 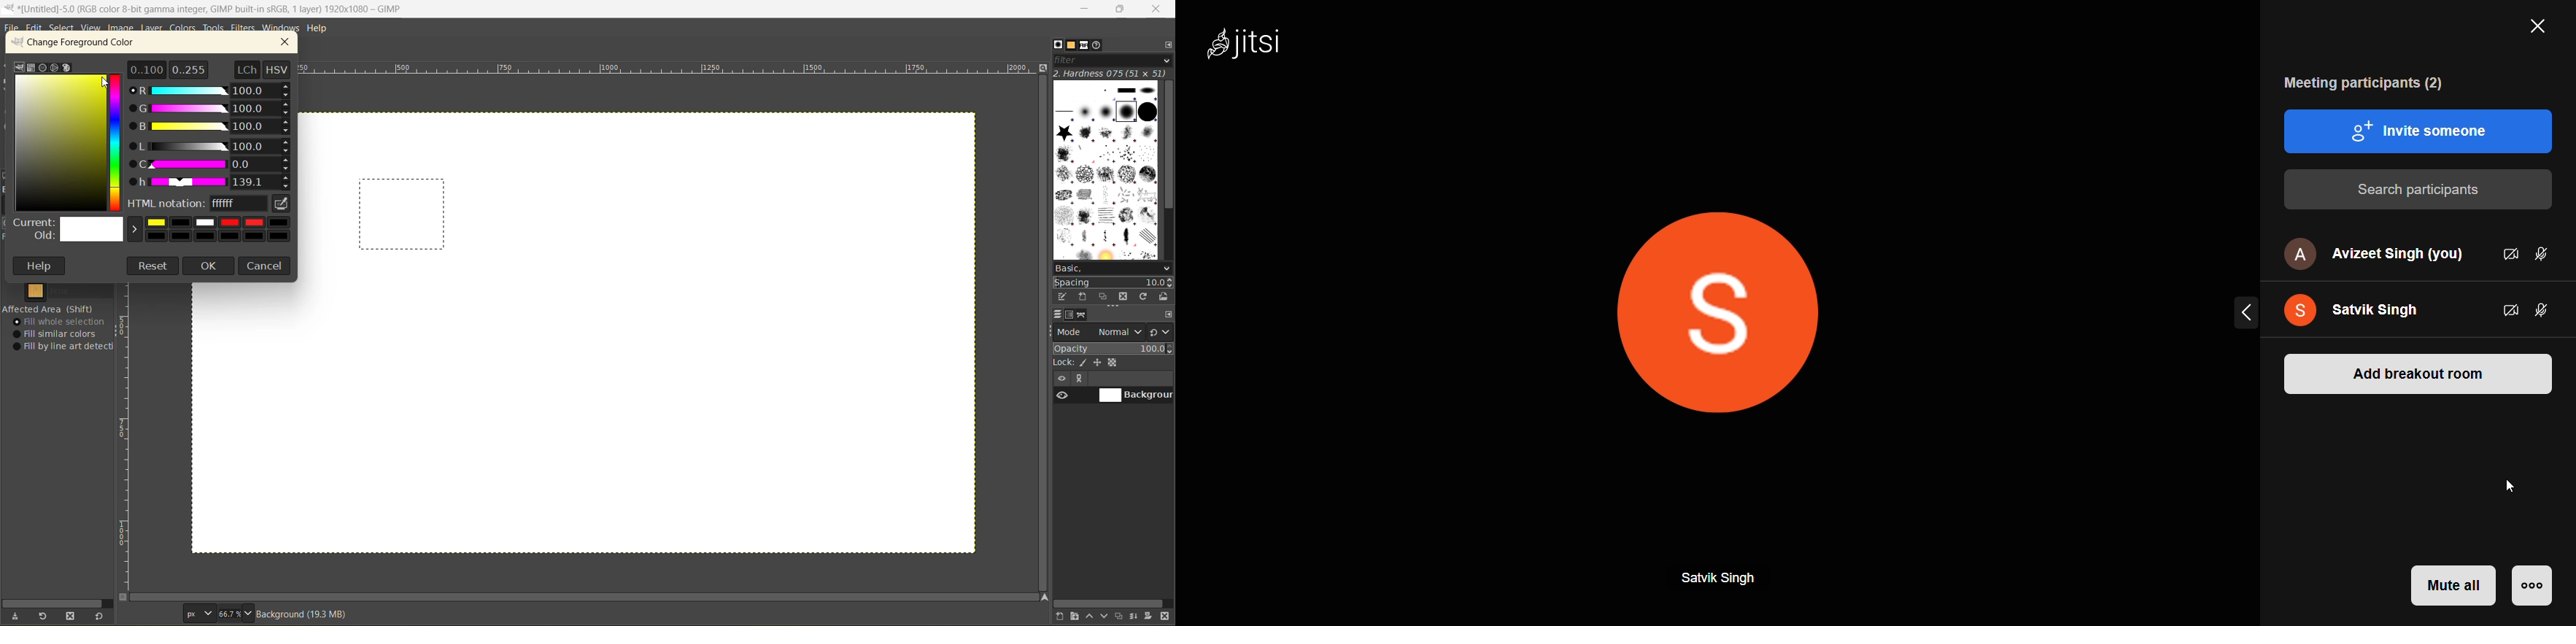 I want to click on close, so click(x=1159, y=9).